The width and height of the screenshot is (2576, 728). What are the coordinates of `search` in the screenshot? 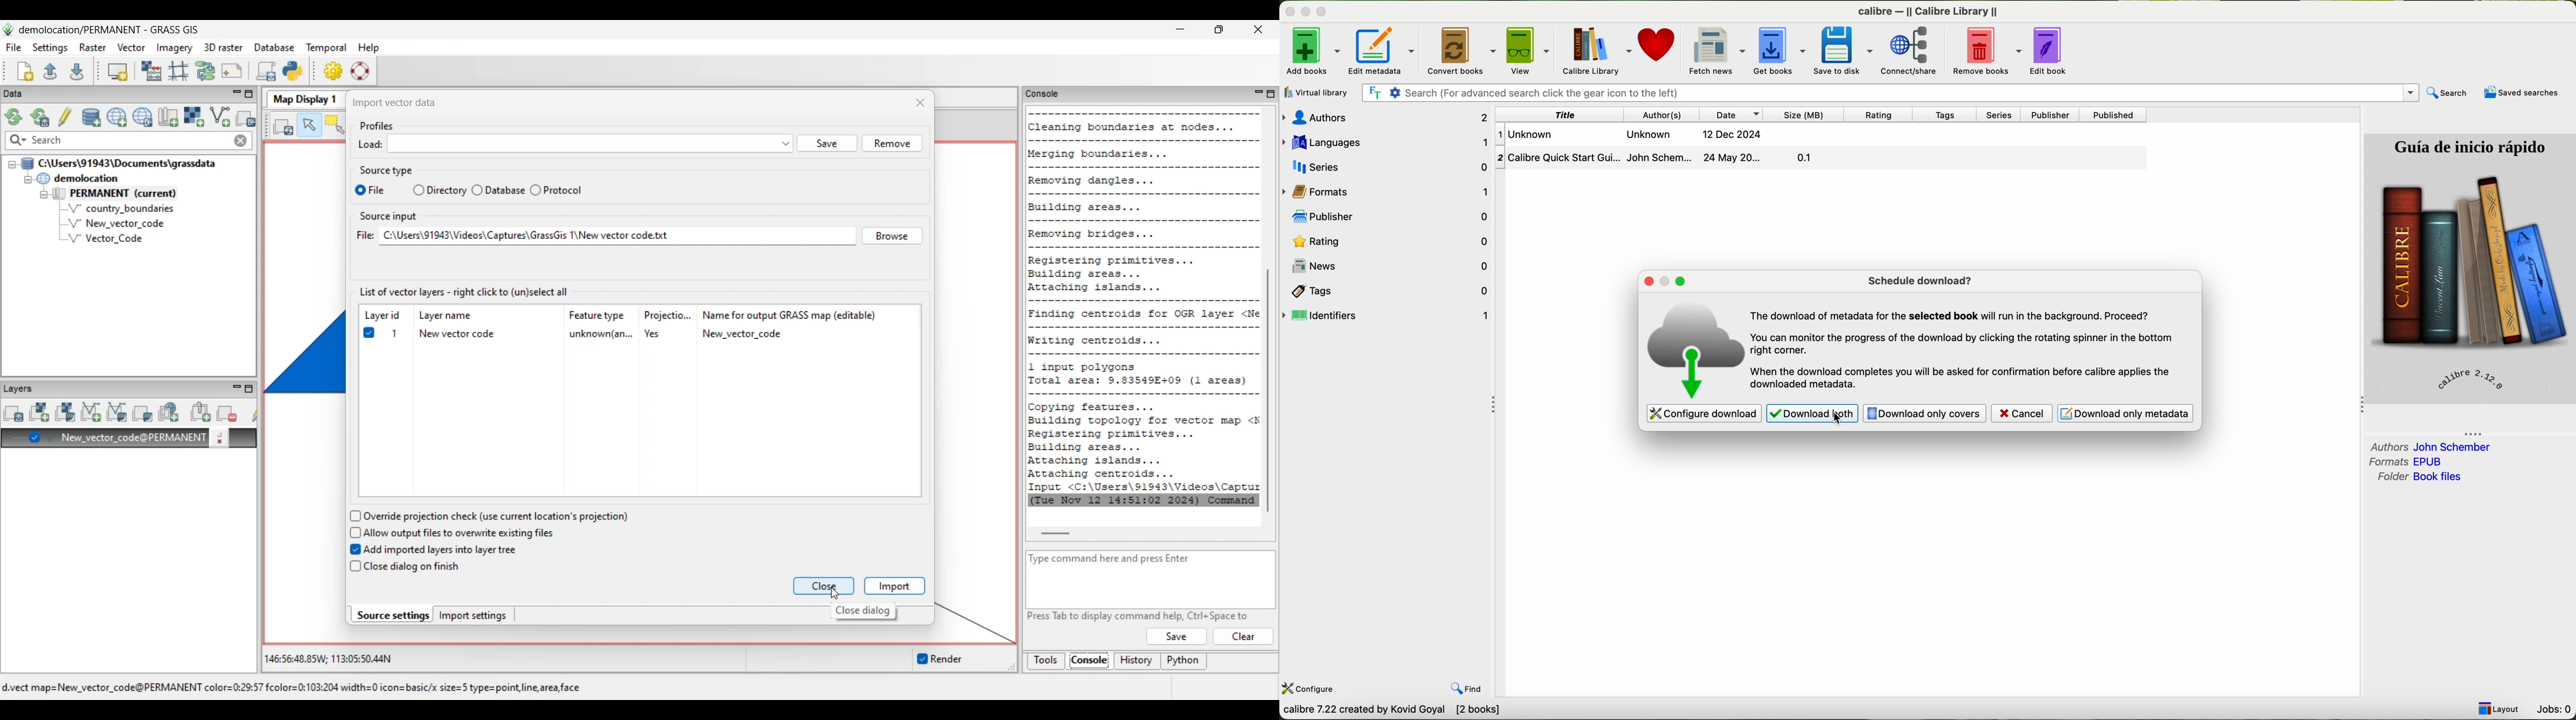 It's located at (2448, 93).